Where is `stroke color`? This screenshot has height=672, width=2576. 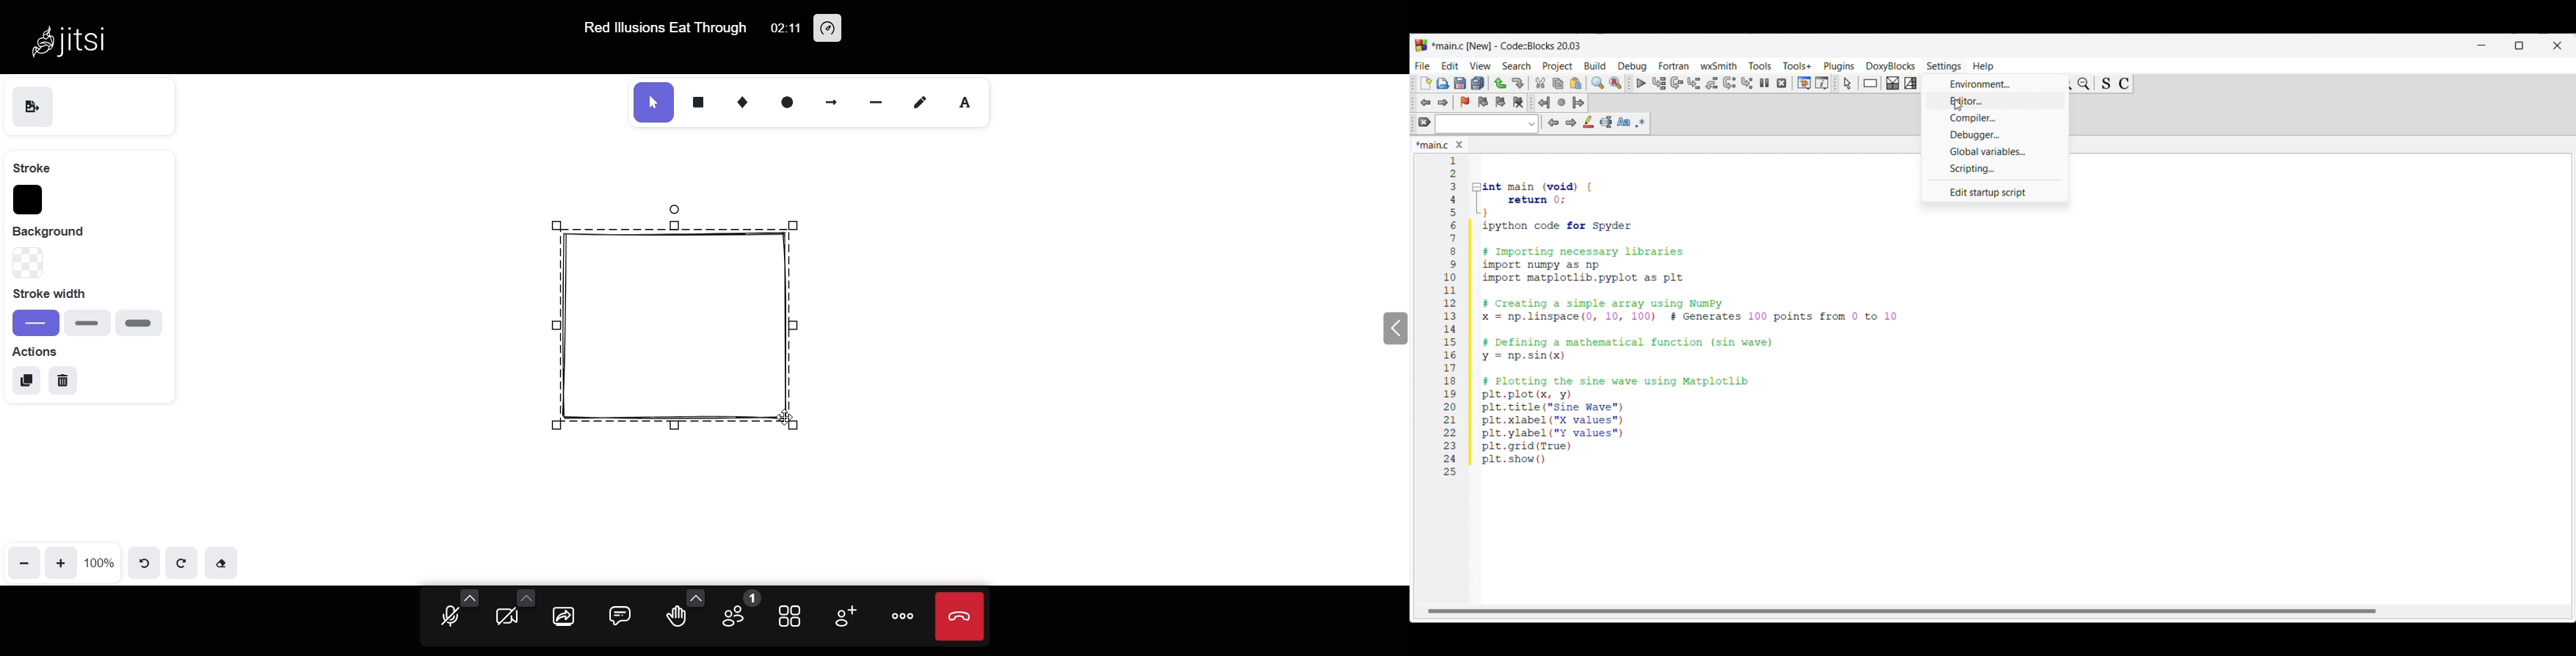 stroke color is located at coordinates (28, 200).